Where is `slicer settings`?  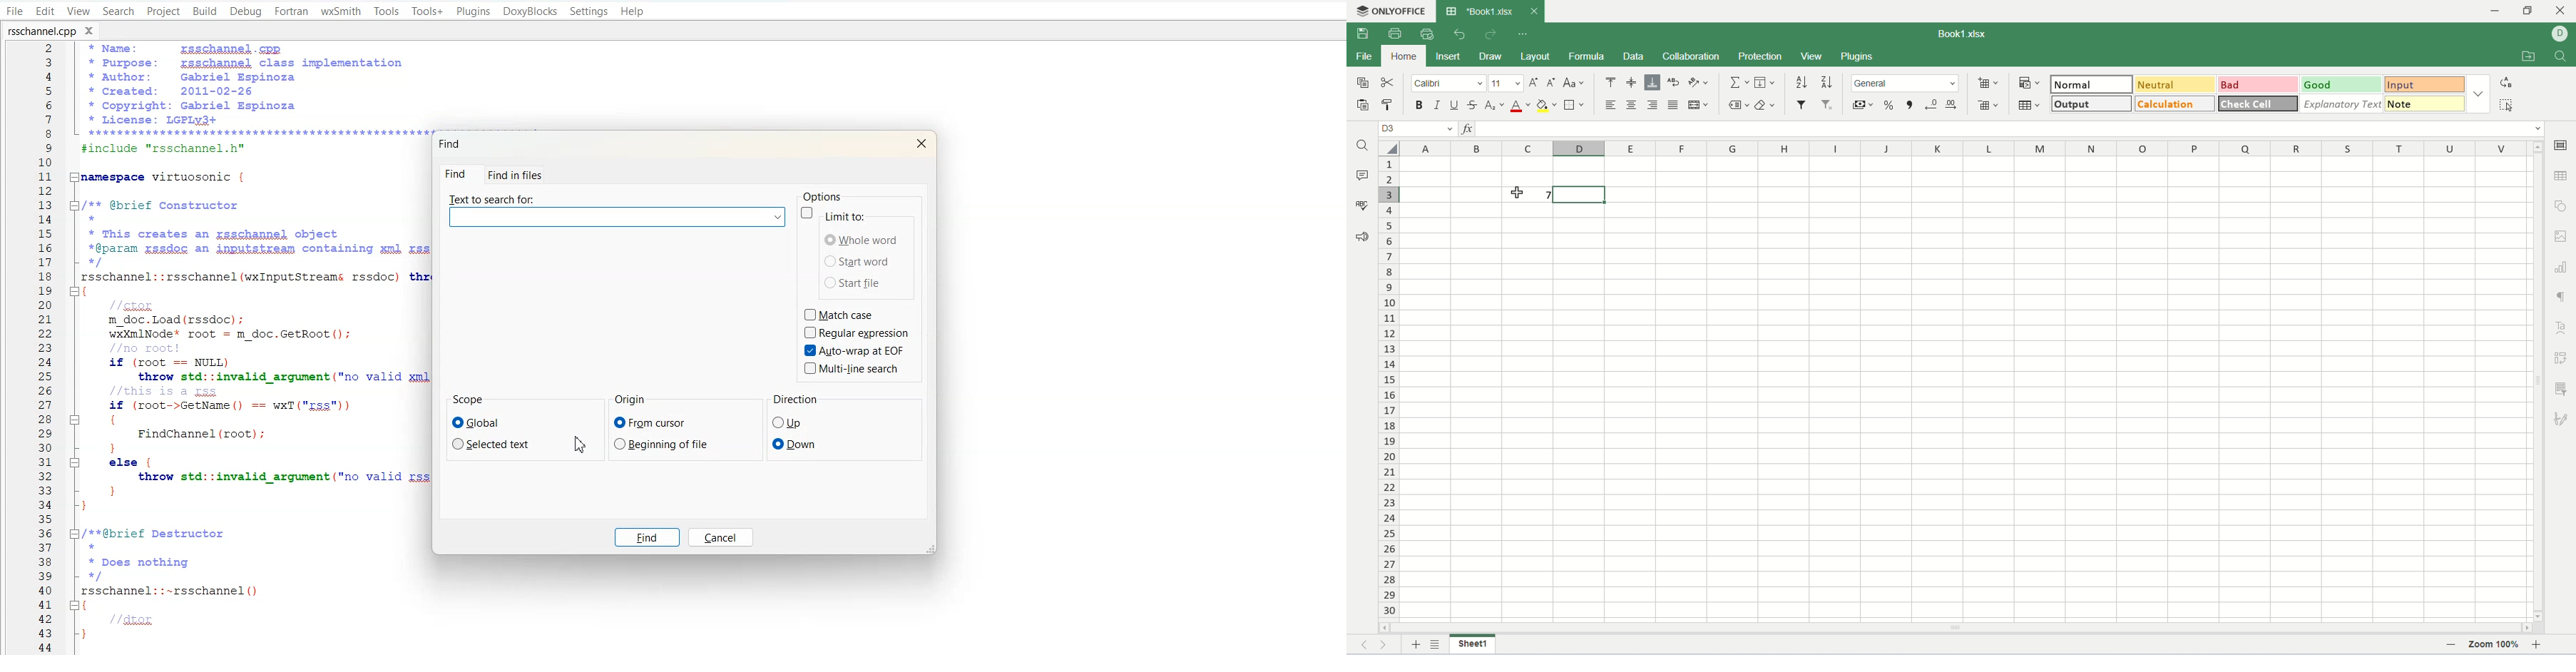 slicer settings is located at coordinates (2564, 388).